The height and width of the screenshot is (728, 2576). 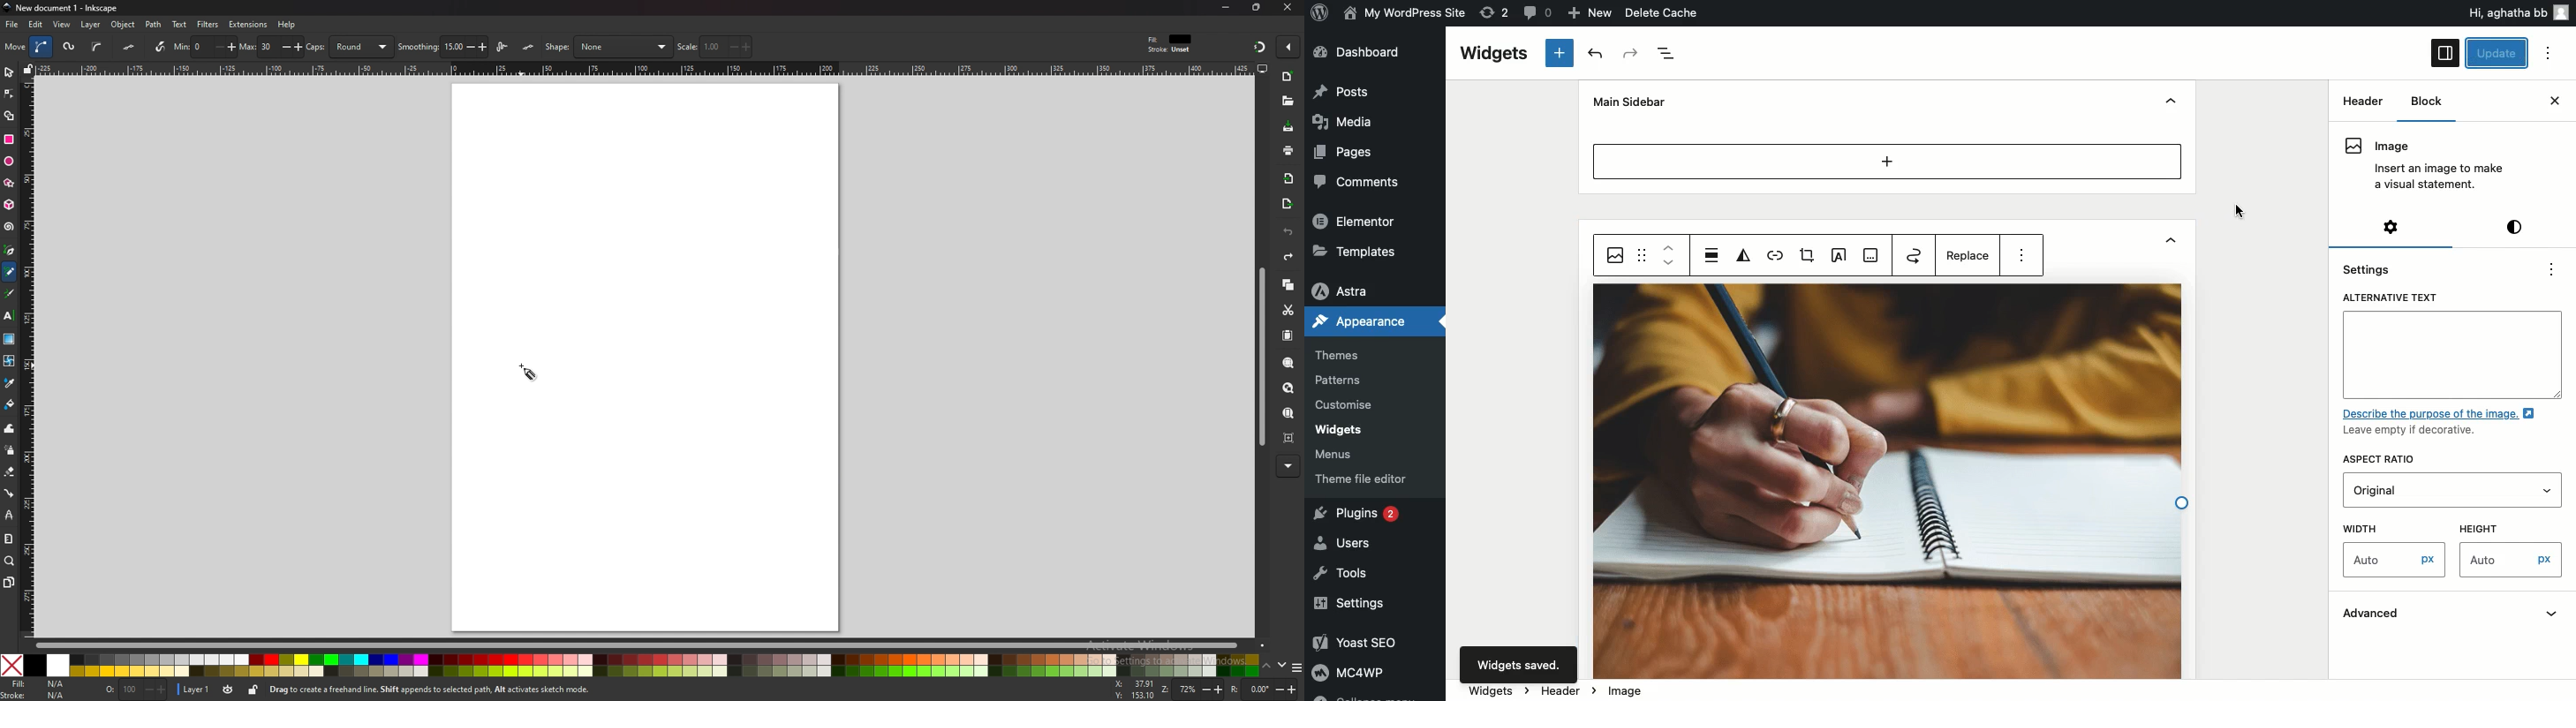 I want to click on shape, so click(x=608, y=47).